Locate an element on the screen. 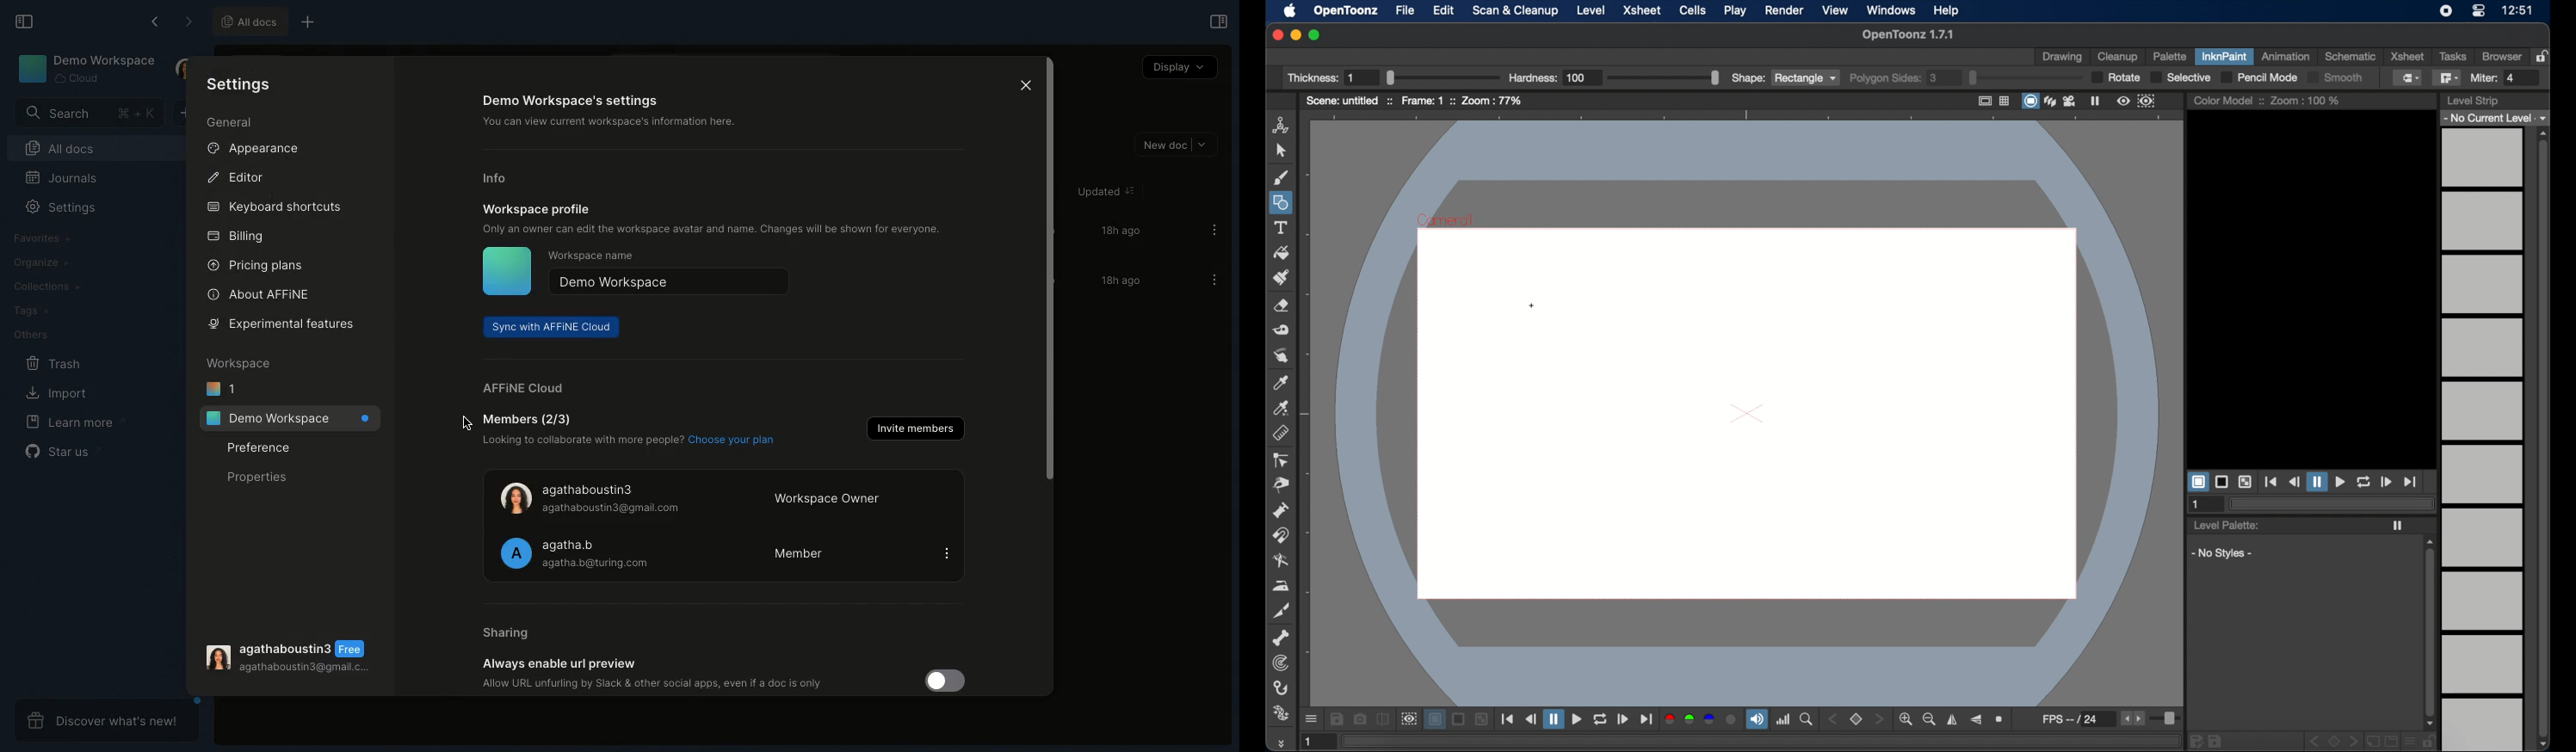  tracker tool is located at coordinates (1281, 663).